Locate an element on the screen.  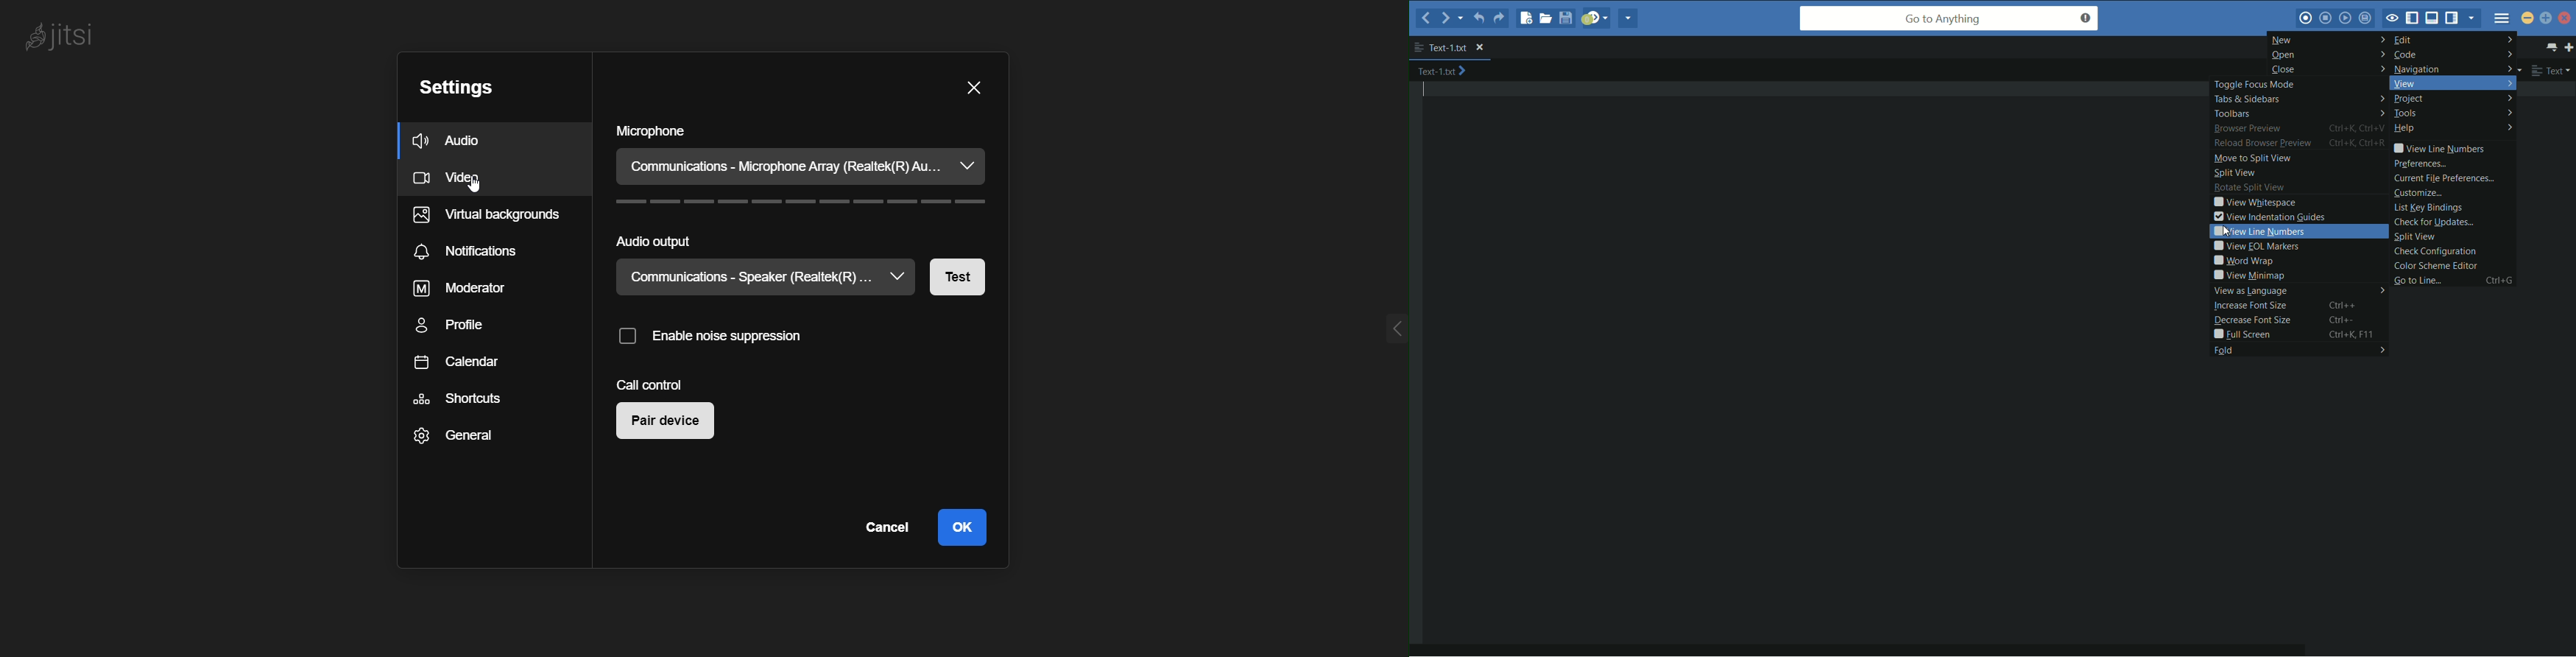
browse preview is located at coordinates (2247, 129).